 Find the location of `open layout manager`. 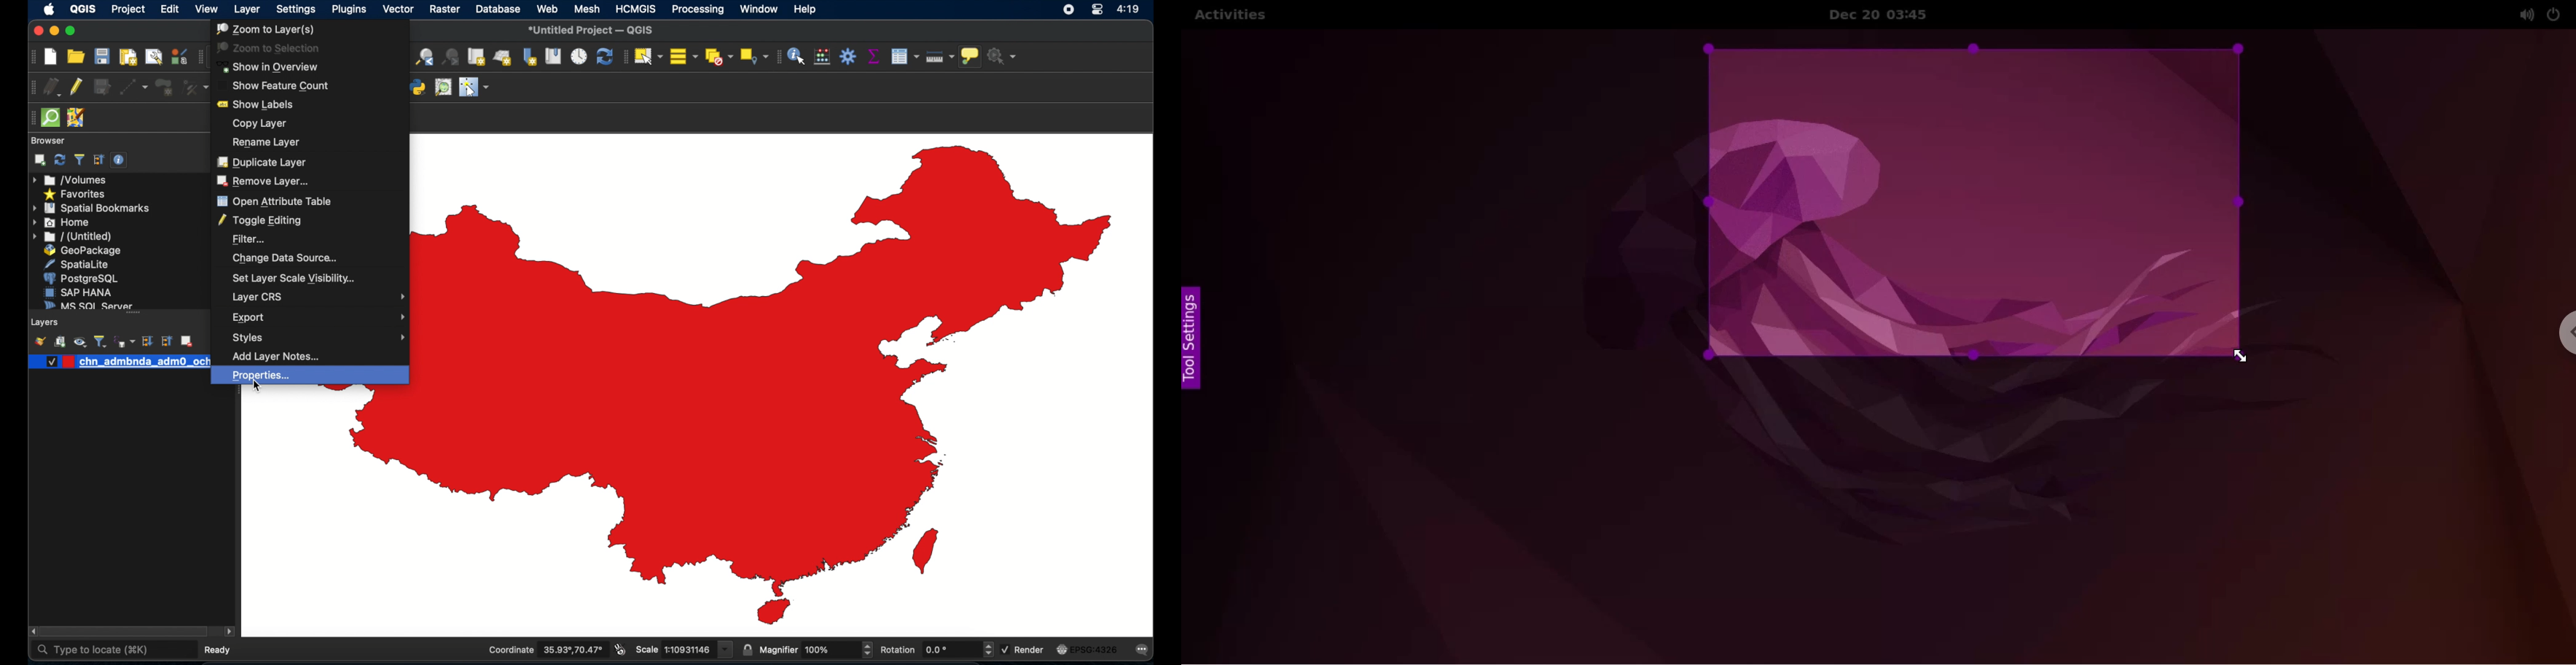

open layout manager is located at coordinates (153, 57).